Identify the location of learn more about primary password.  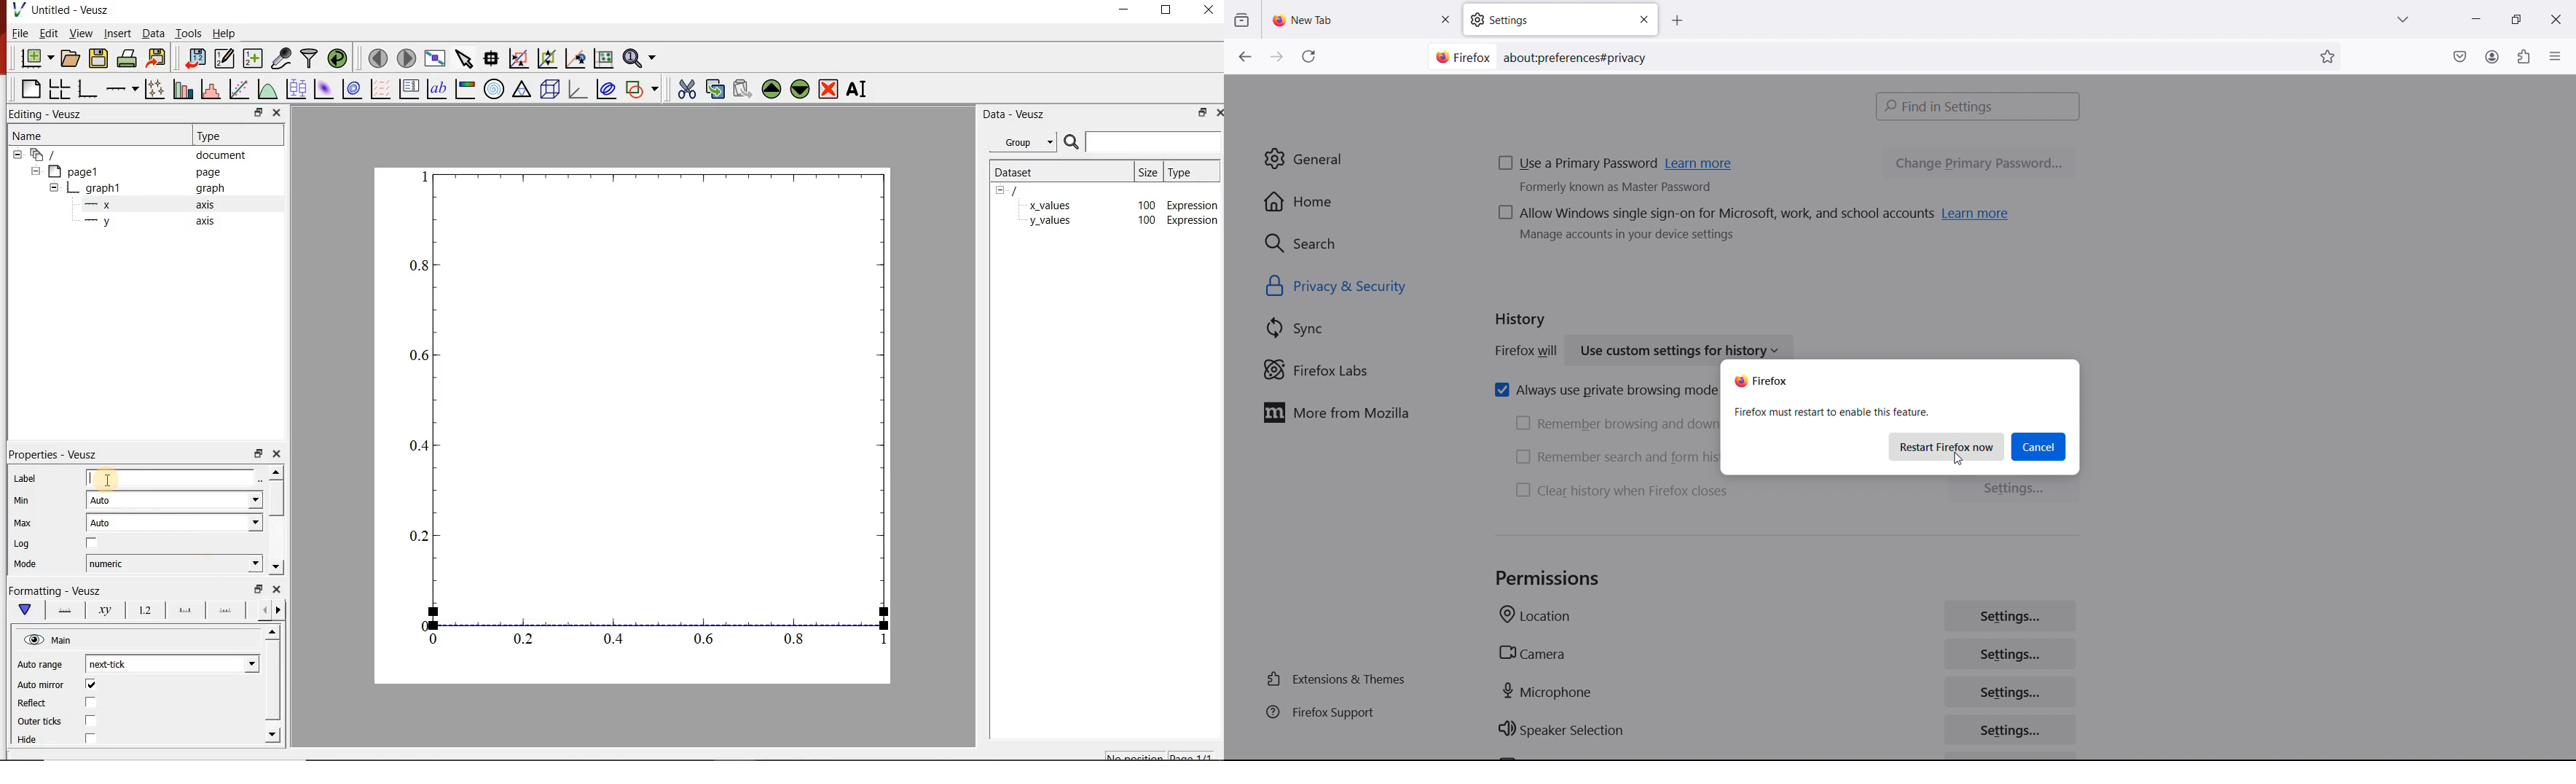
(1701, 165).